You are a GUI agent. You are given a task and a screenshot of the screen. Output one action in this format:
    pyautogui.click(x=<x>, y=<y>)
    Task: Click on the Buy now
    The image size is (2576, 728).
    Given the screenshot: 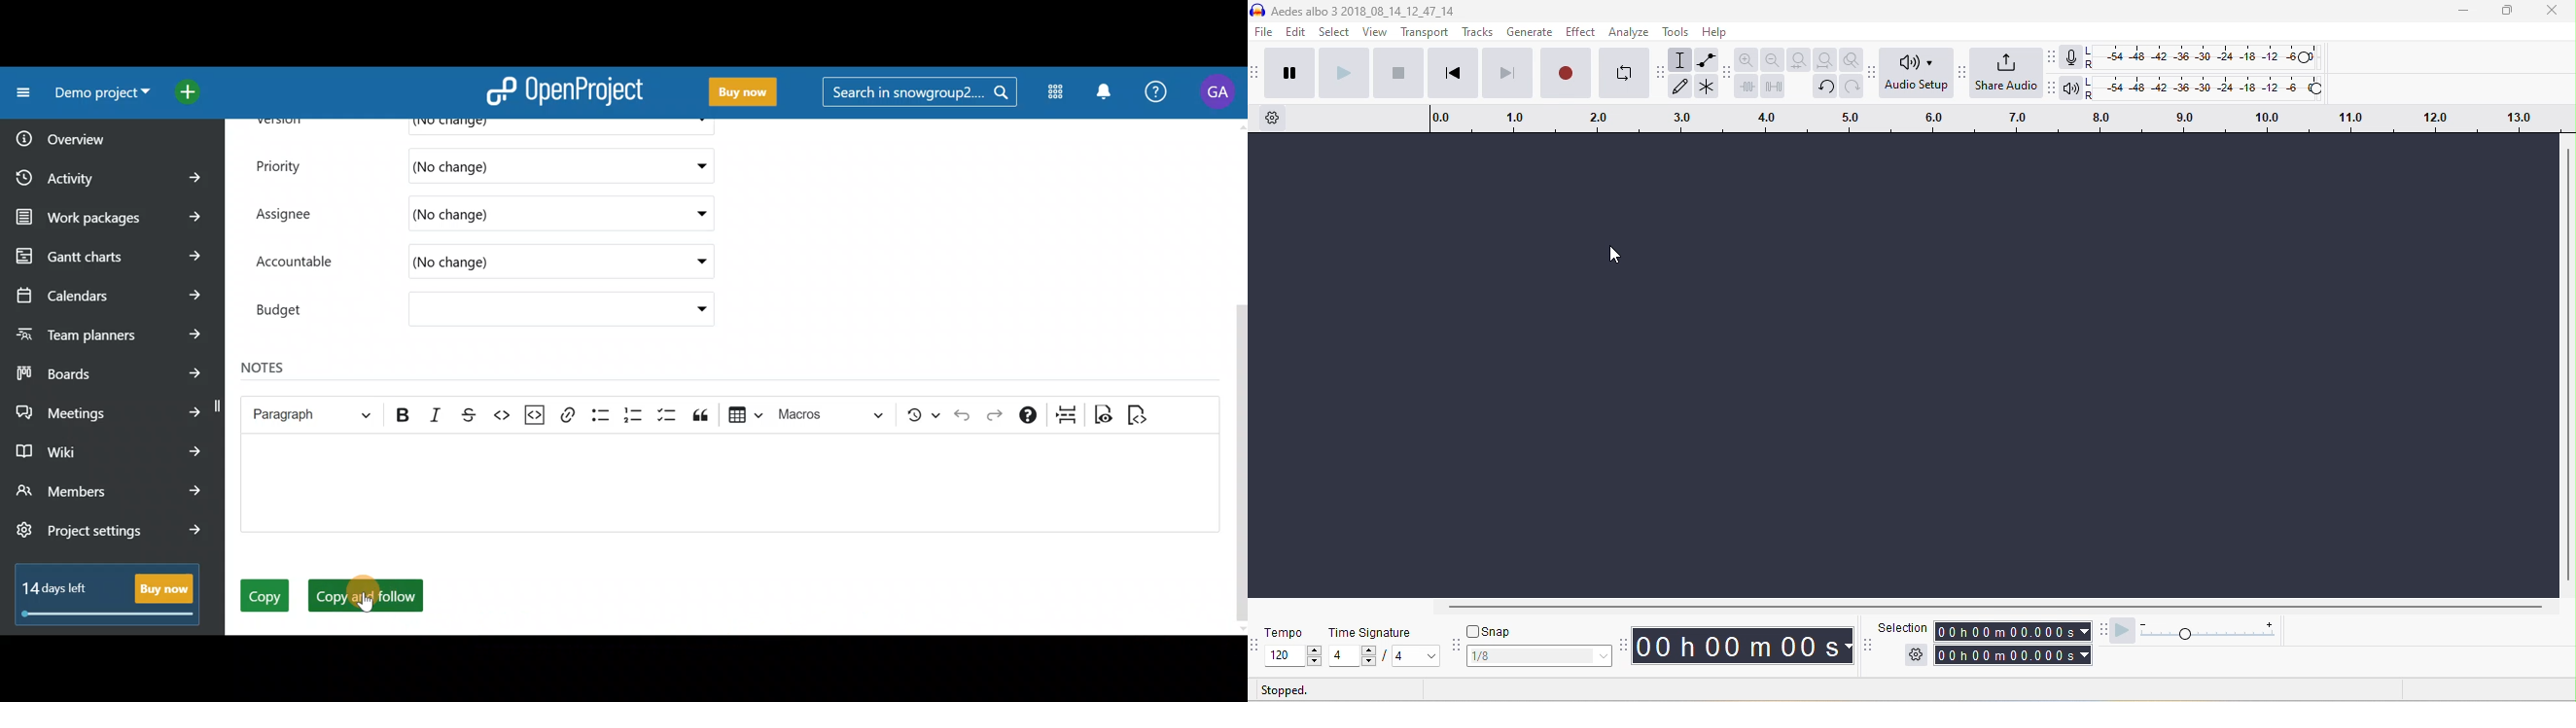 What is the action you would take?
    pyautogui.click(x=737, y=92)
    